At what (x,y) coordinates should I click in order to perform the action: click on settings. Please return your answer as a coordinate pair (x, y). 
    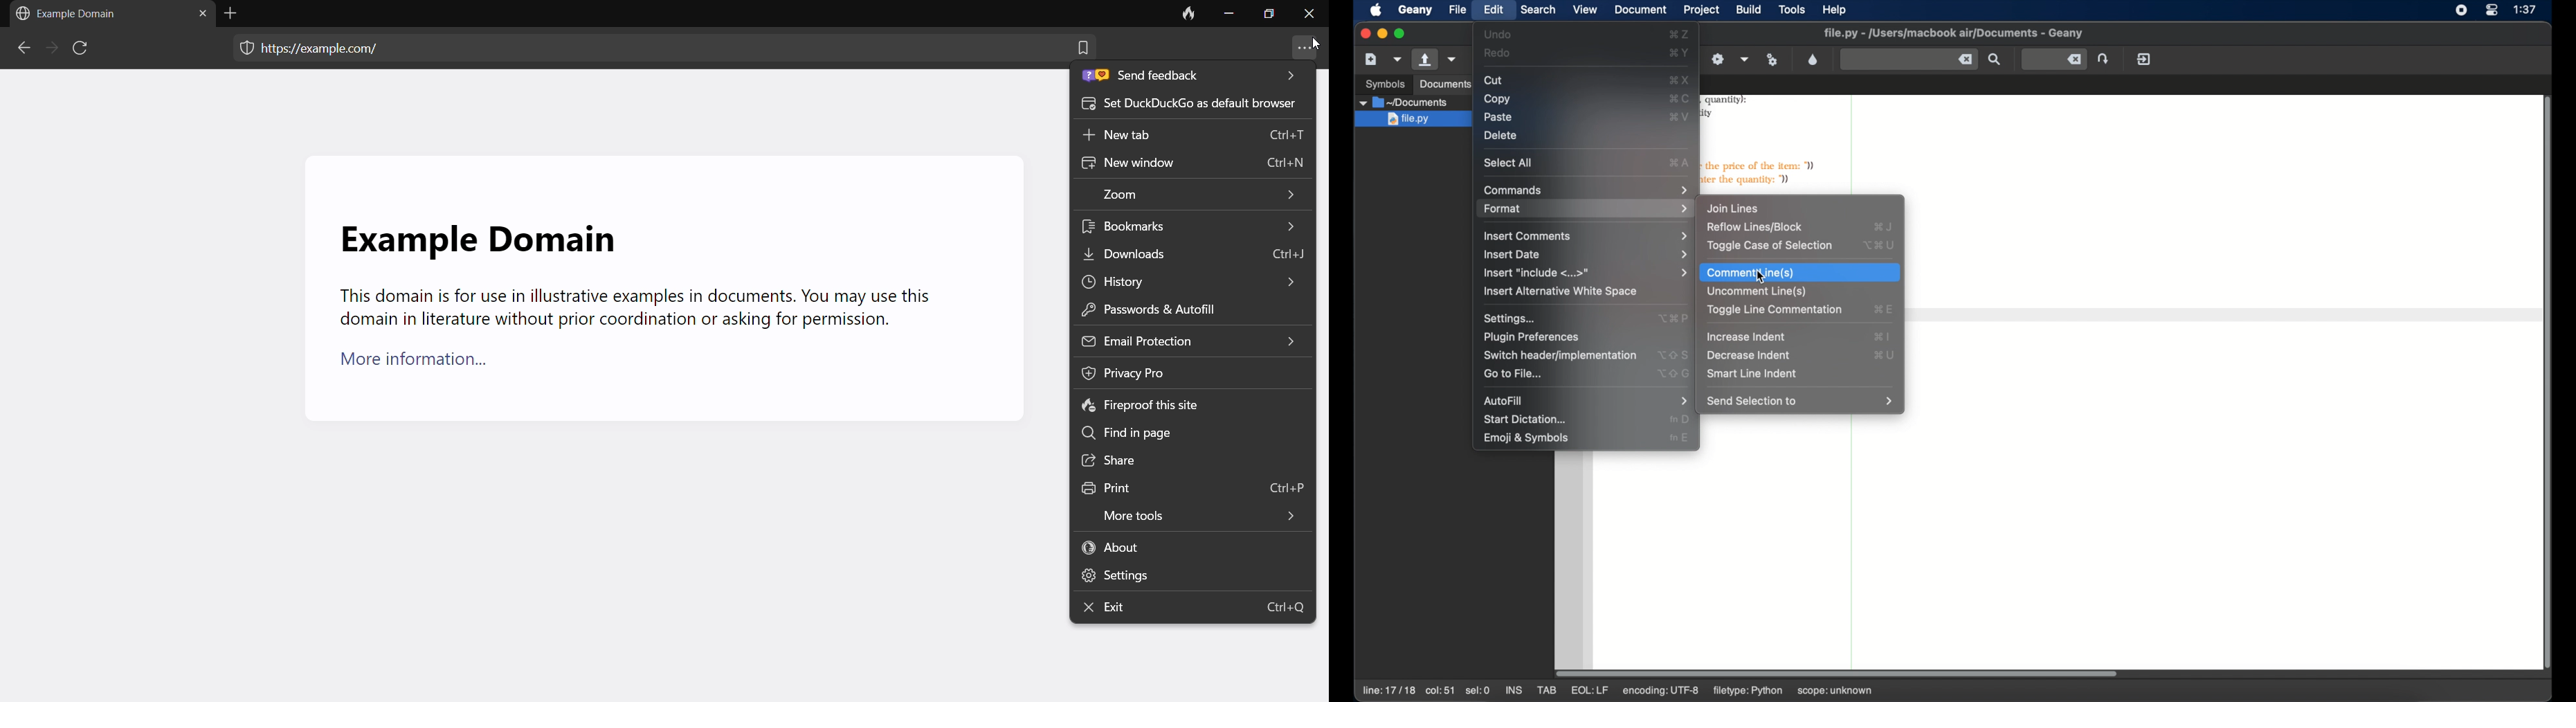
    Looking at the image, I should click on (1184, 575).